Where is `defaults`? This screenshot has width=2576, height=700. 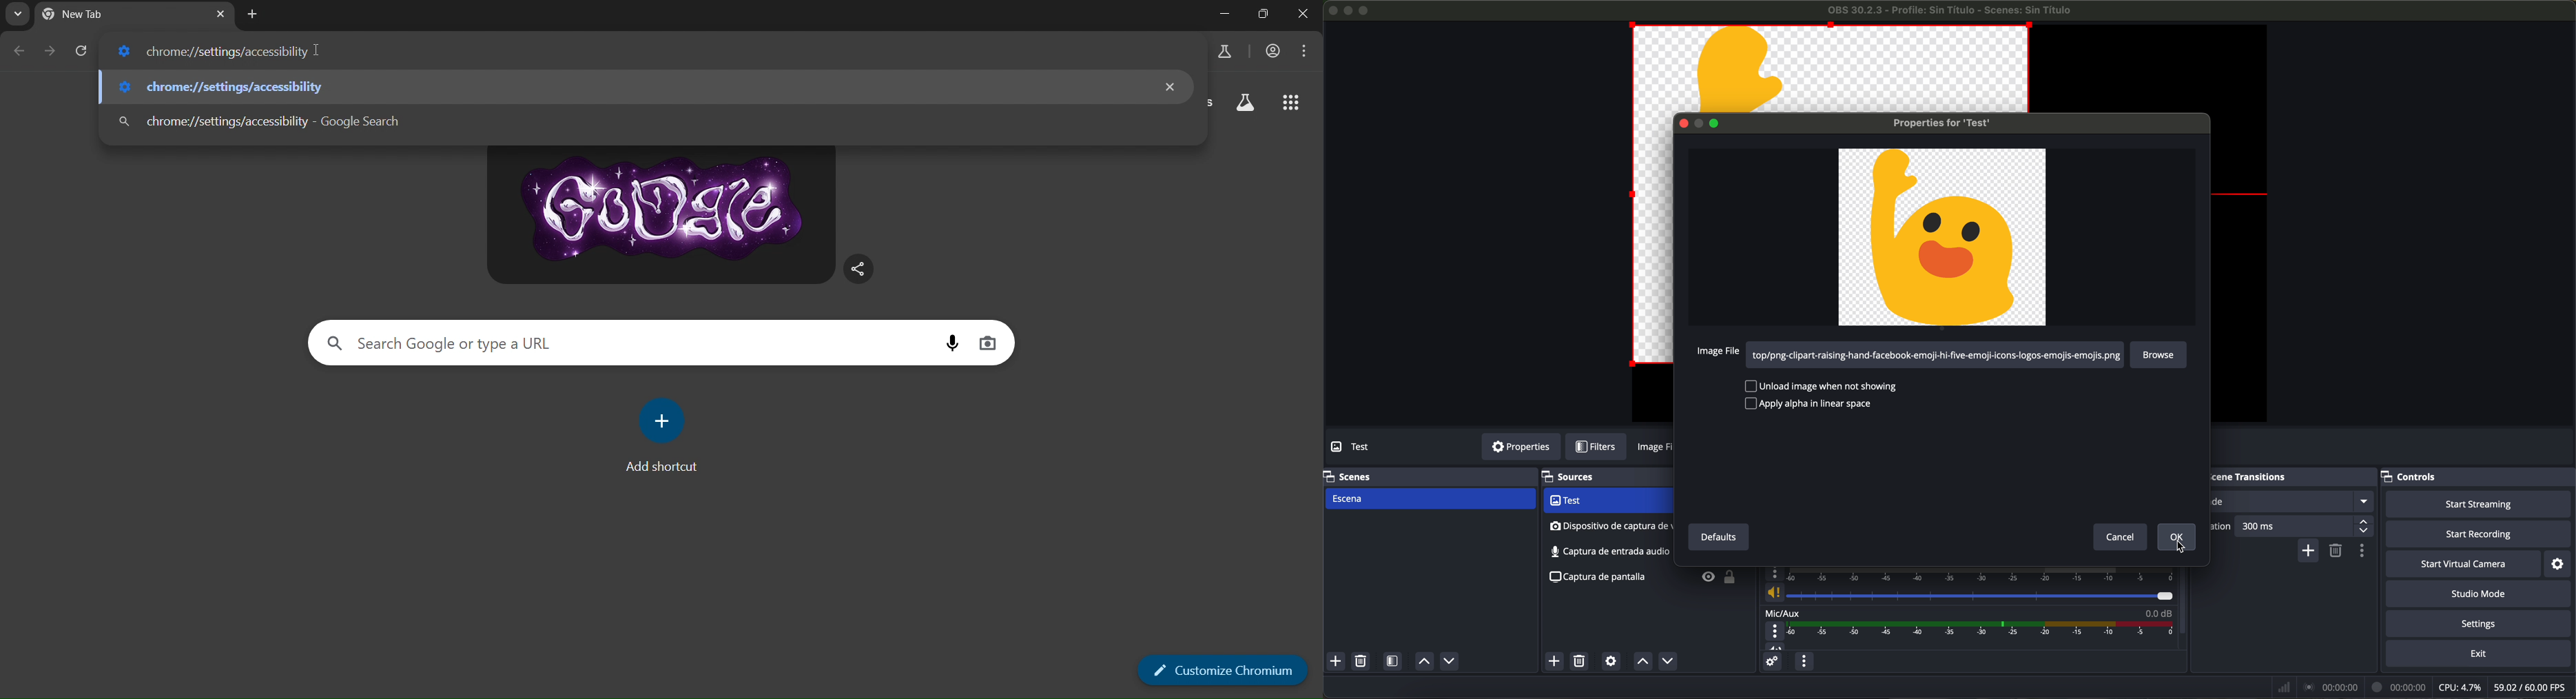
defaults is located at coordinates (1716, 535).